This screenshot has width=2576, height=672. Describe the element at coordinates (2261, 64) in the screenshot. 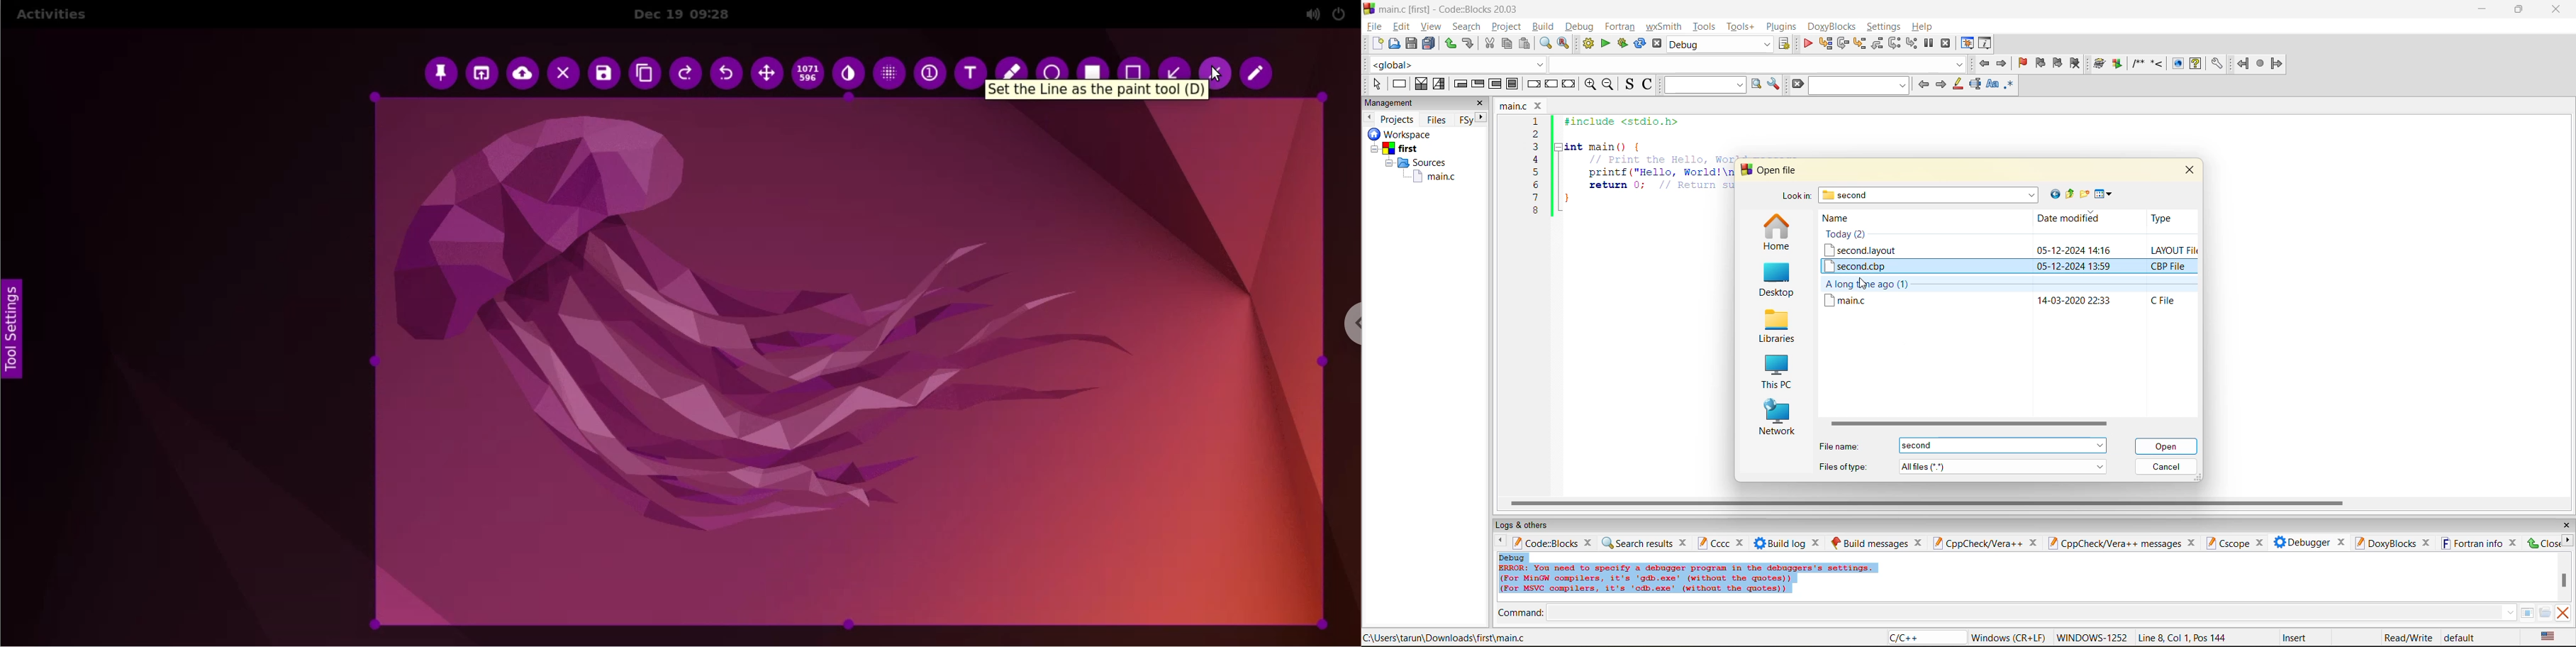

I see `stop` at that location.